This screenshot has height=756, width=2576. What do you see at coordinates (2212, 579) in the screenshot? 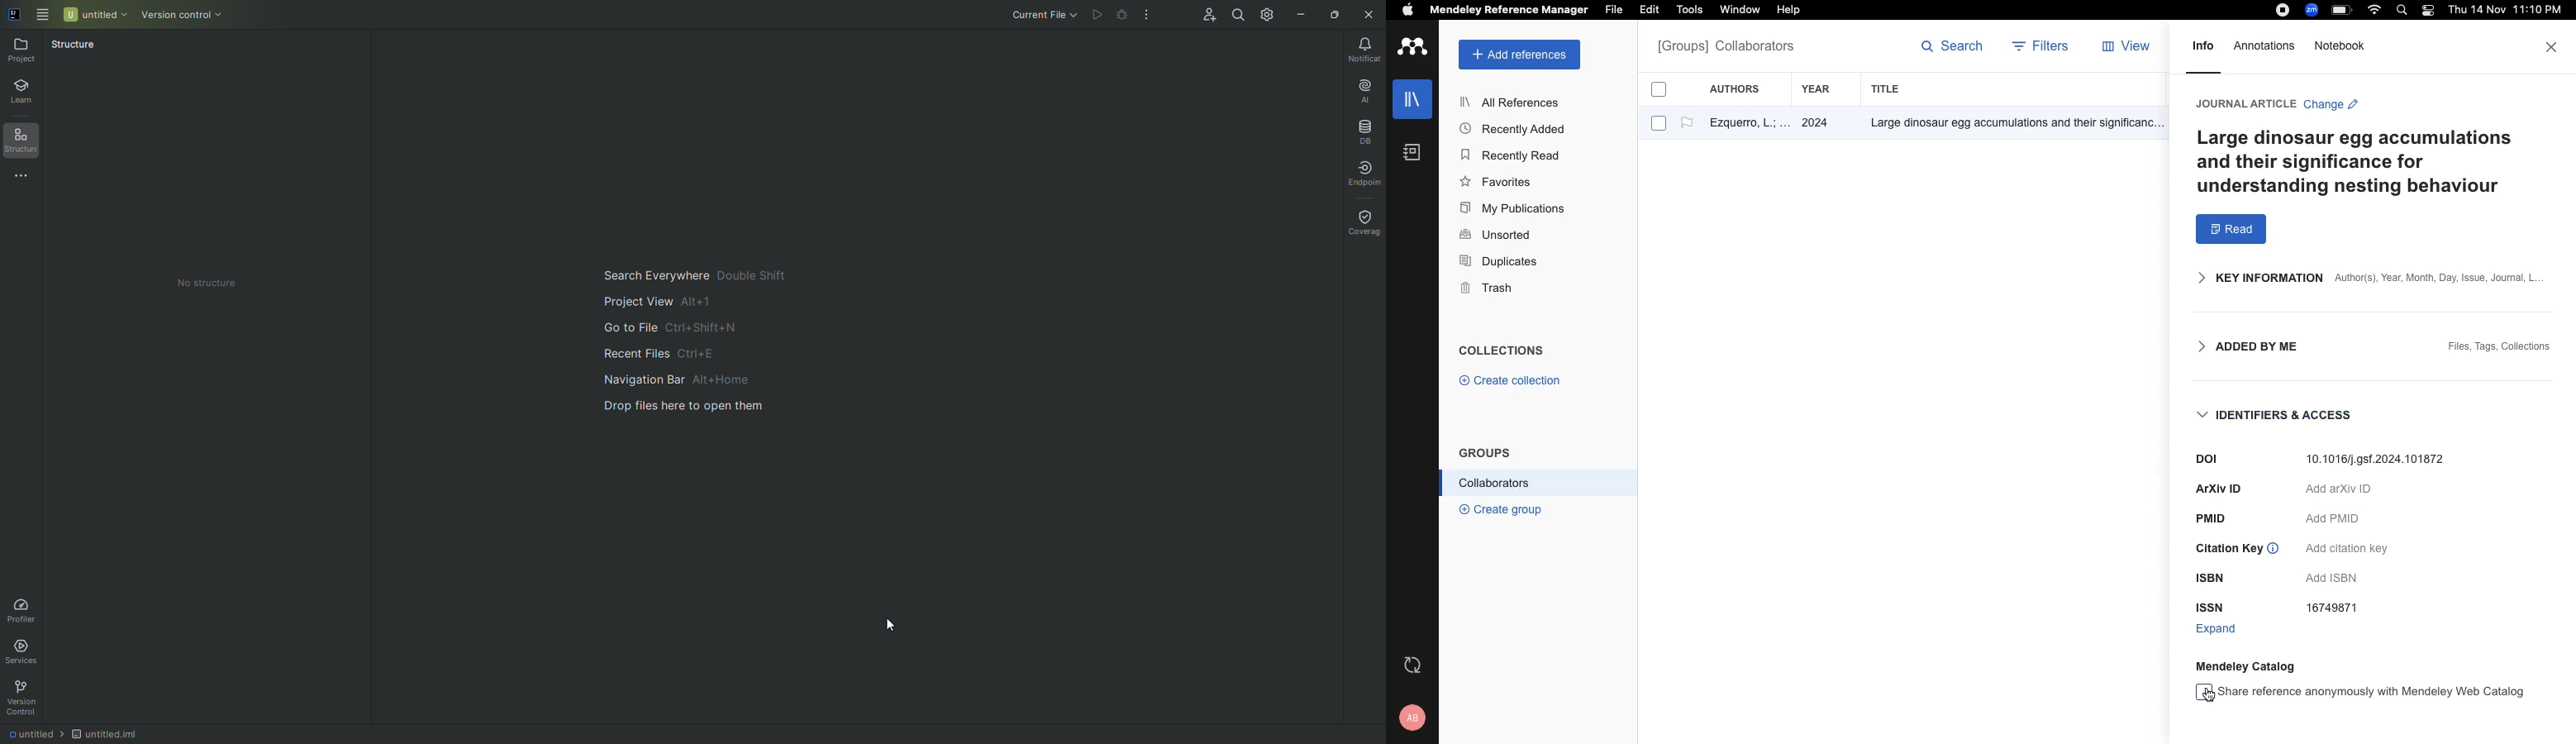
I see `` at bounding box center [2212, 579].